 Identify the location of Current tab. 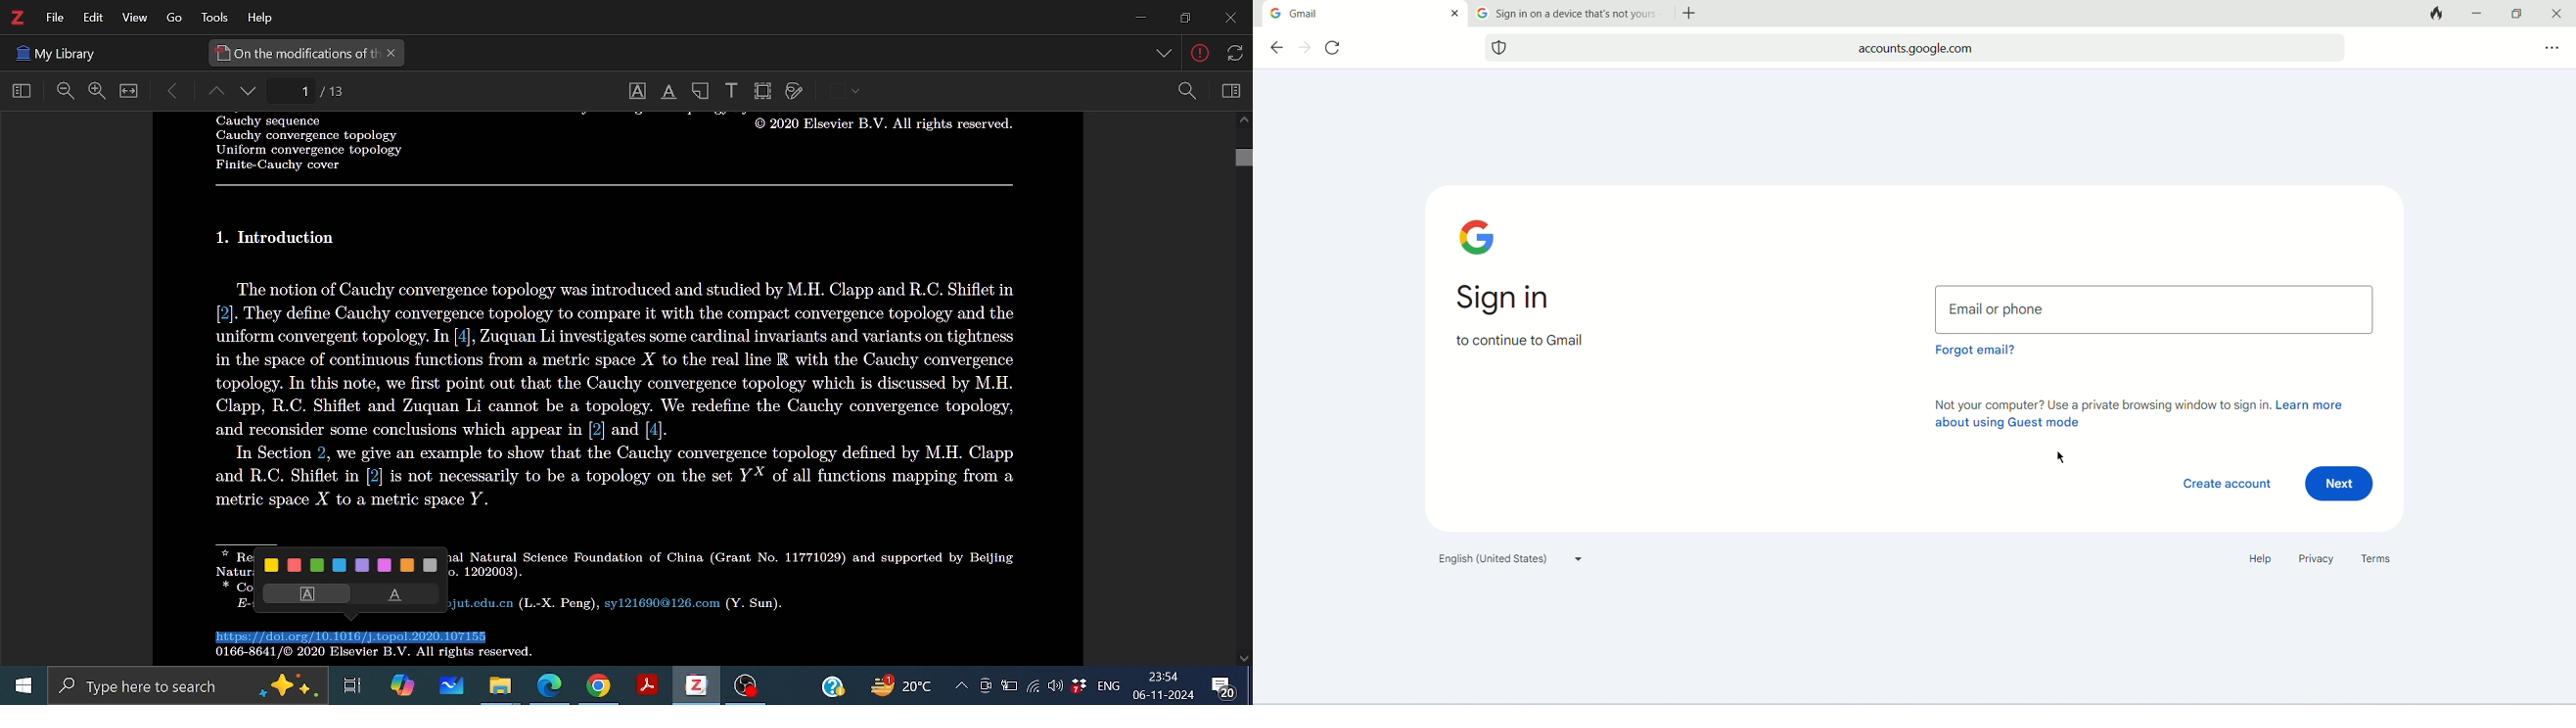
(295, 53).